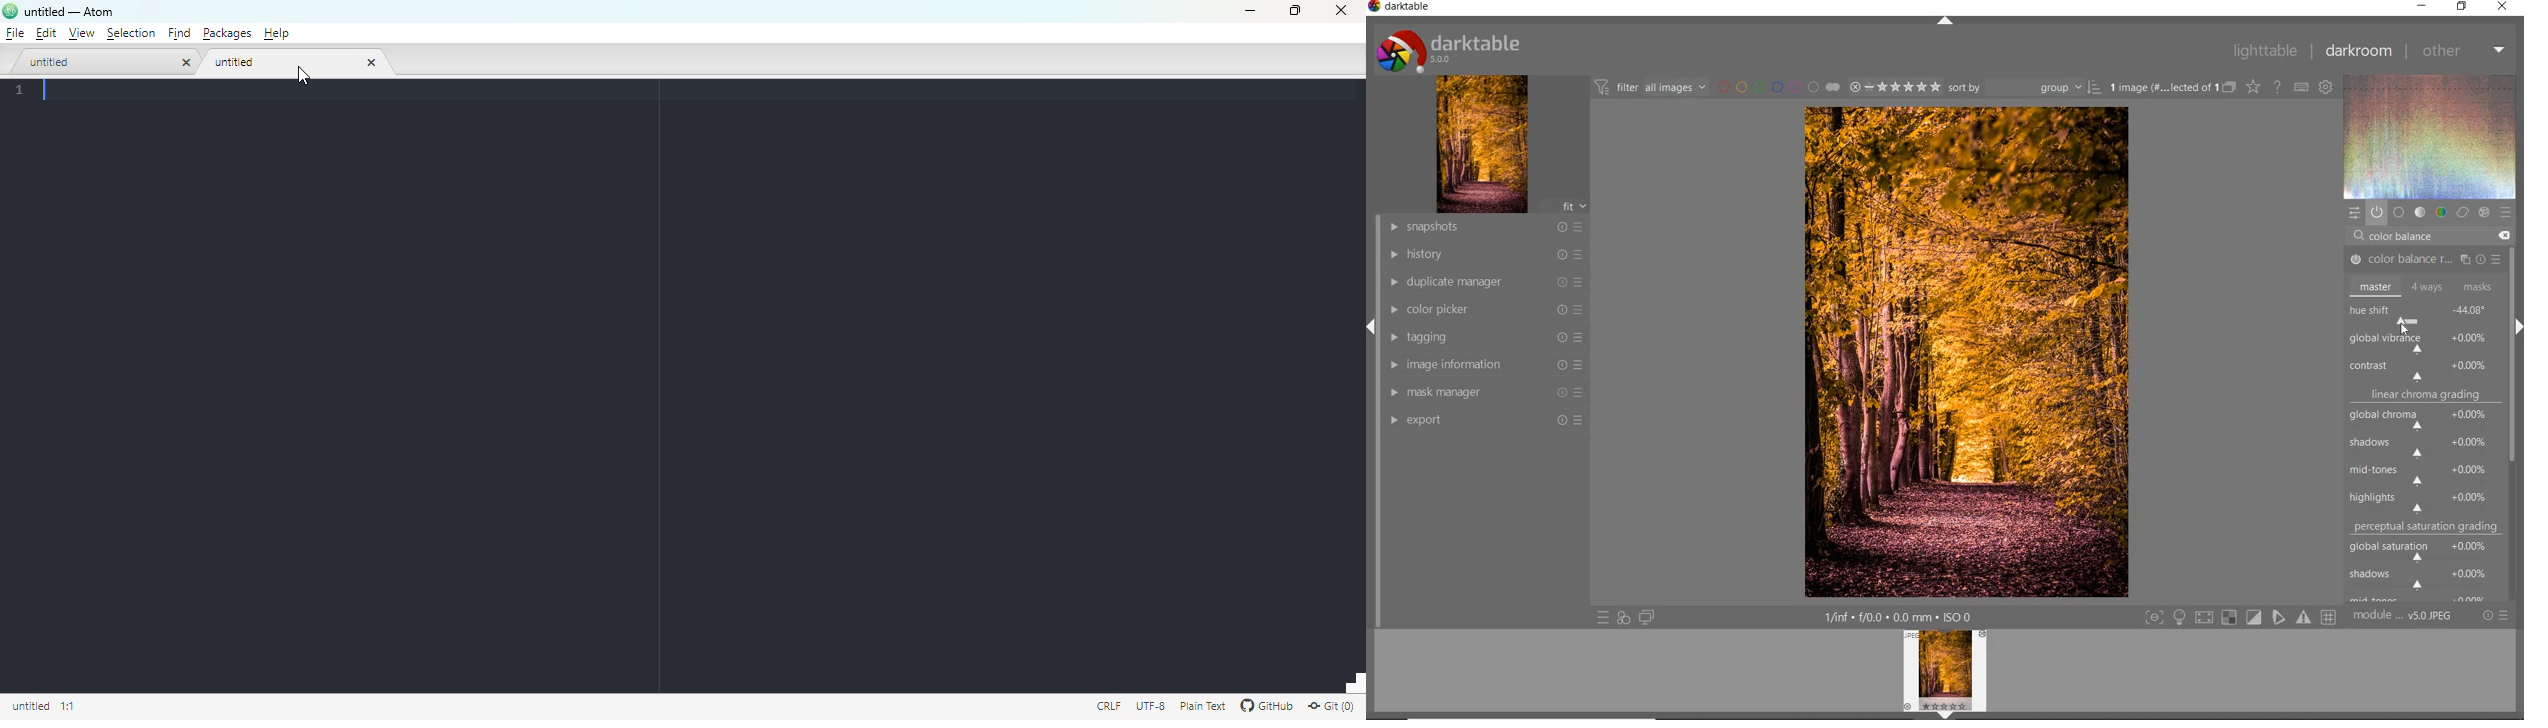 This screenshot has height=728, width=2548. What do you see at coordinates (1624, 618) in the screenshot?
I see `quick access for applying any style` at bounding box center [1624, 618].